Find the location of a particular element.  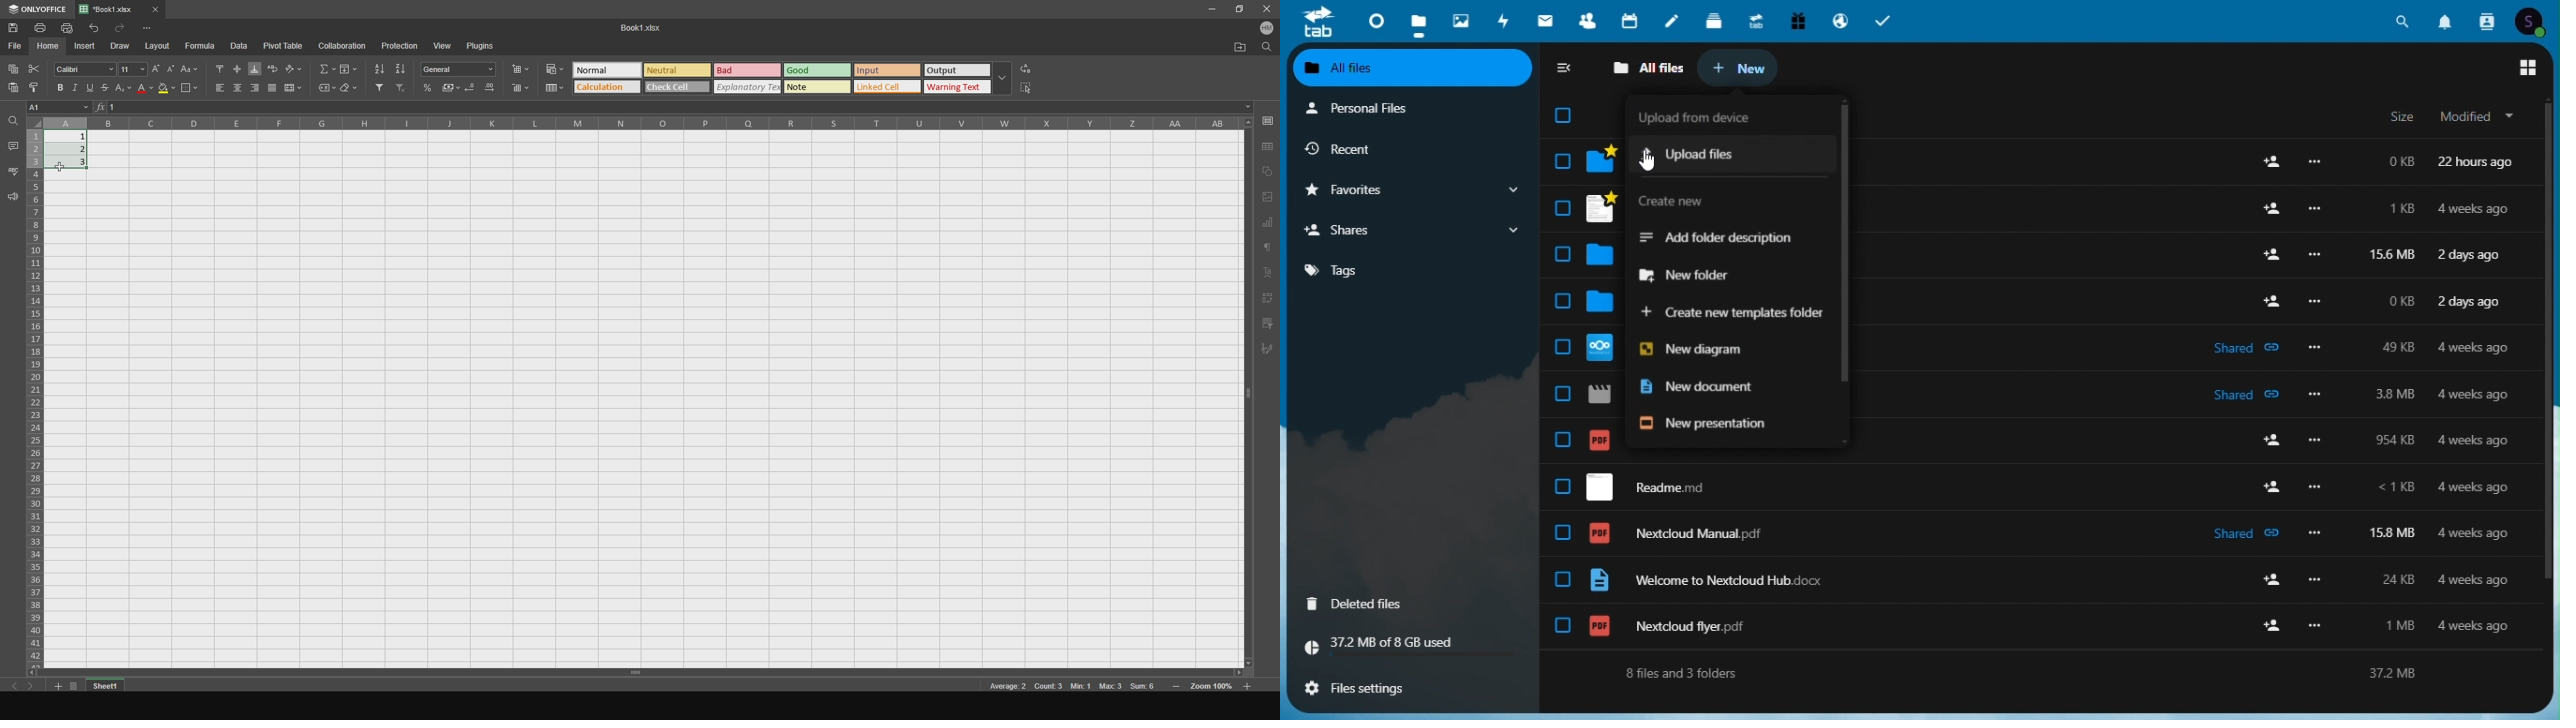

4 weeks ago is located at coordinates (2474, 489).